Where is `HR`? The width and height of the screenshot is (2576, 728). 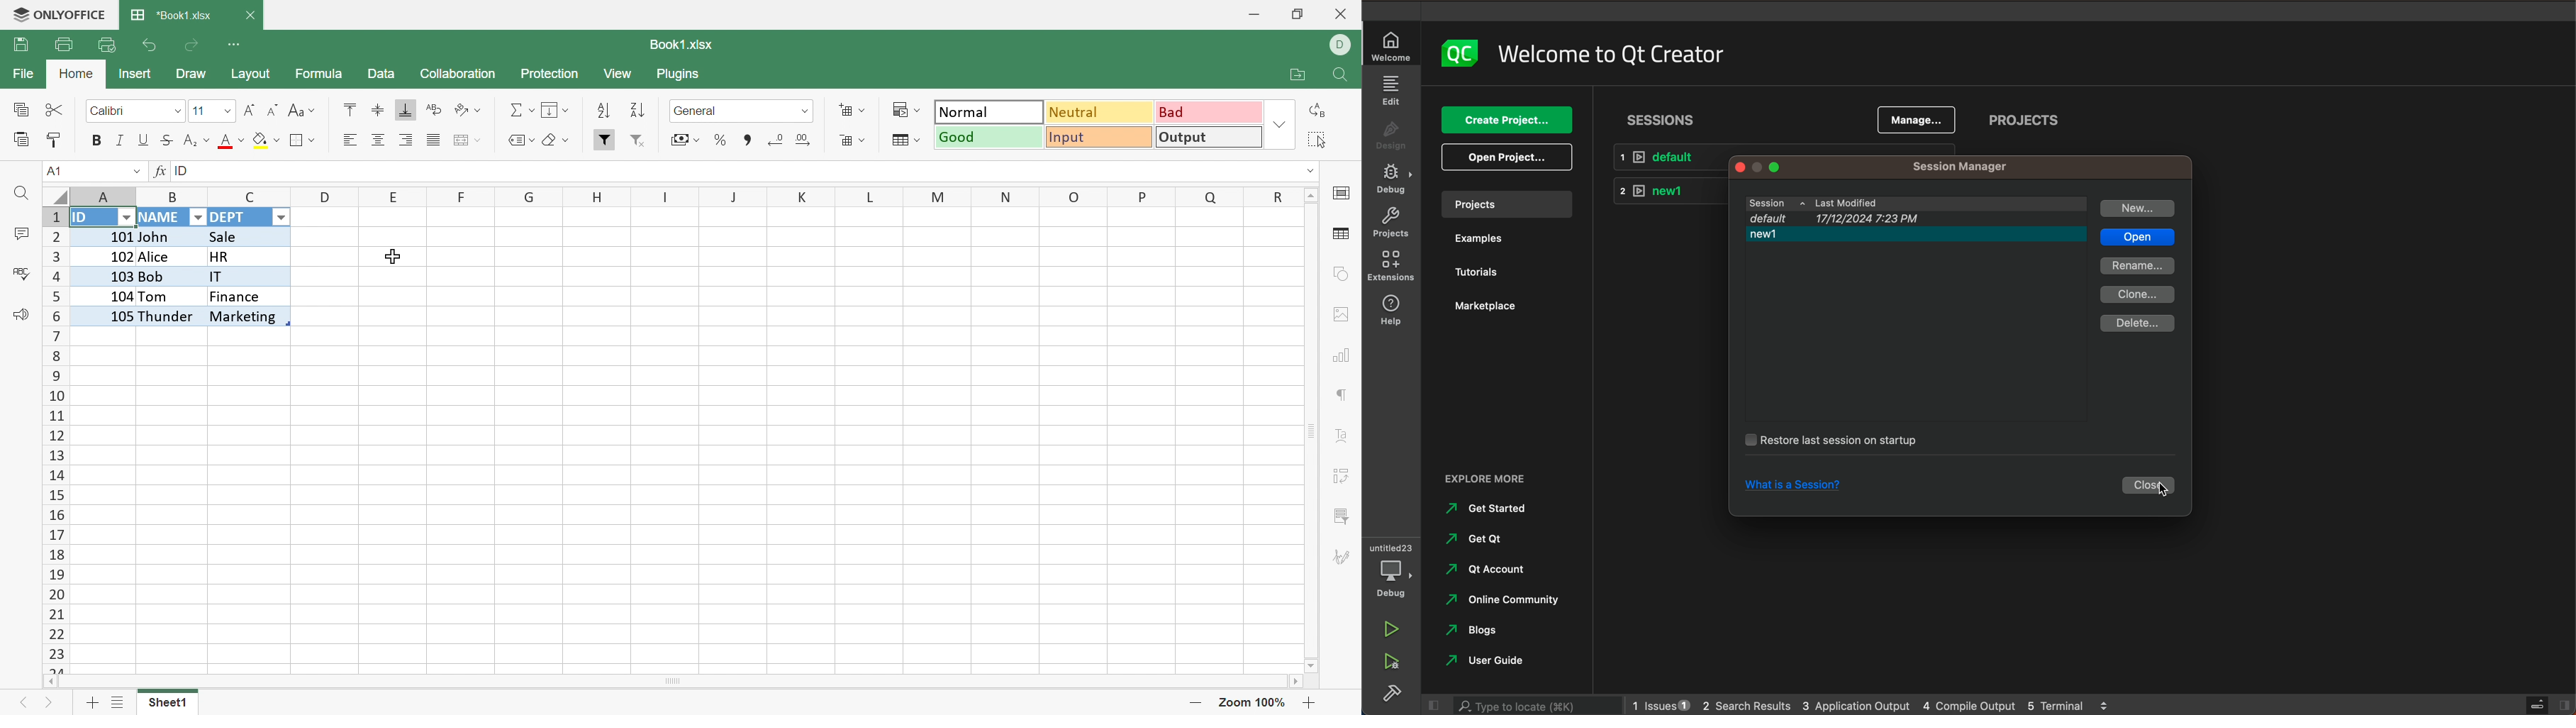
HR is located at coordinates (246, 256).